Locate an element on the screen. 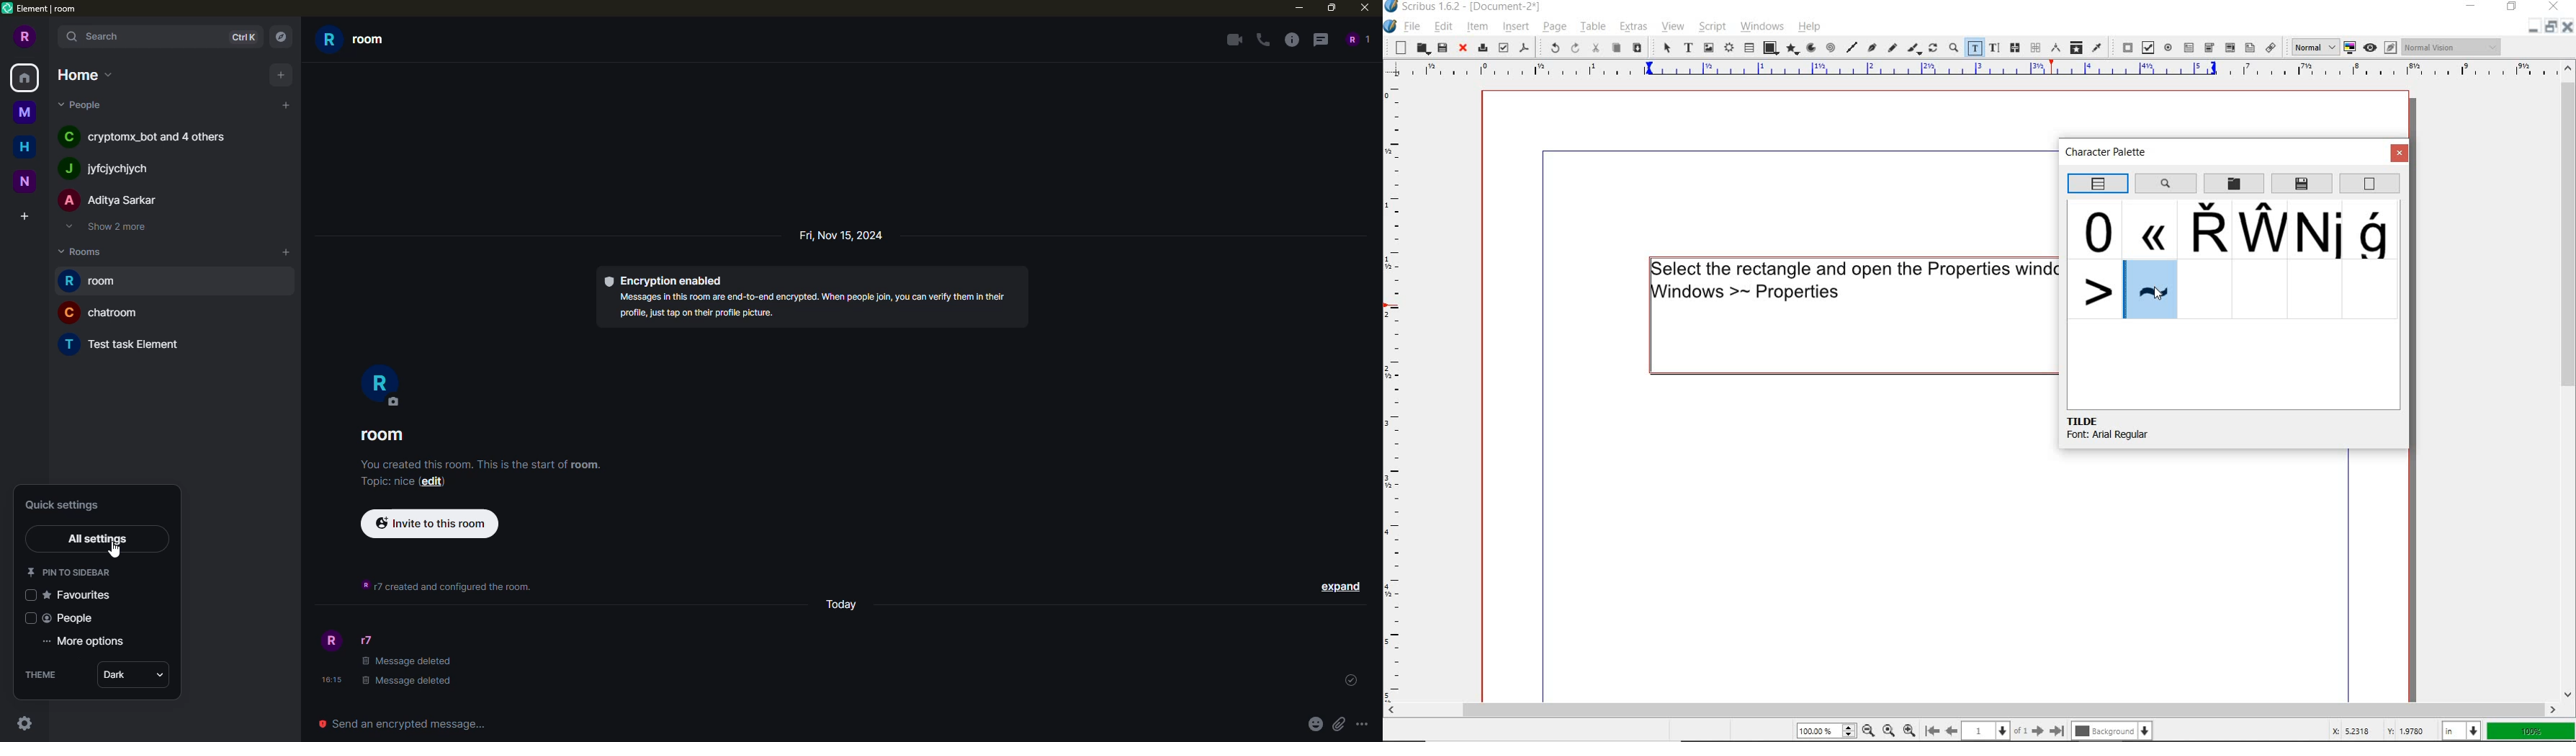 The image size is (2576, 756). save is located at coordinates (1442, 48).